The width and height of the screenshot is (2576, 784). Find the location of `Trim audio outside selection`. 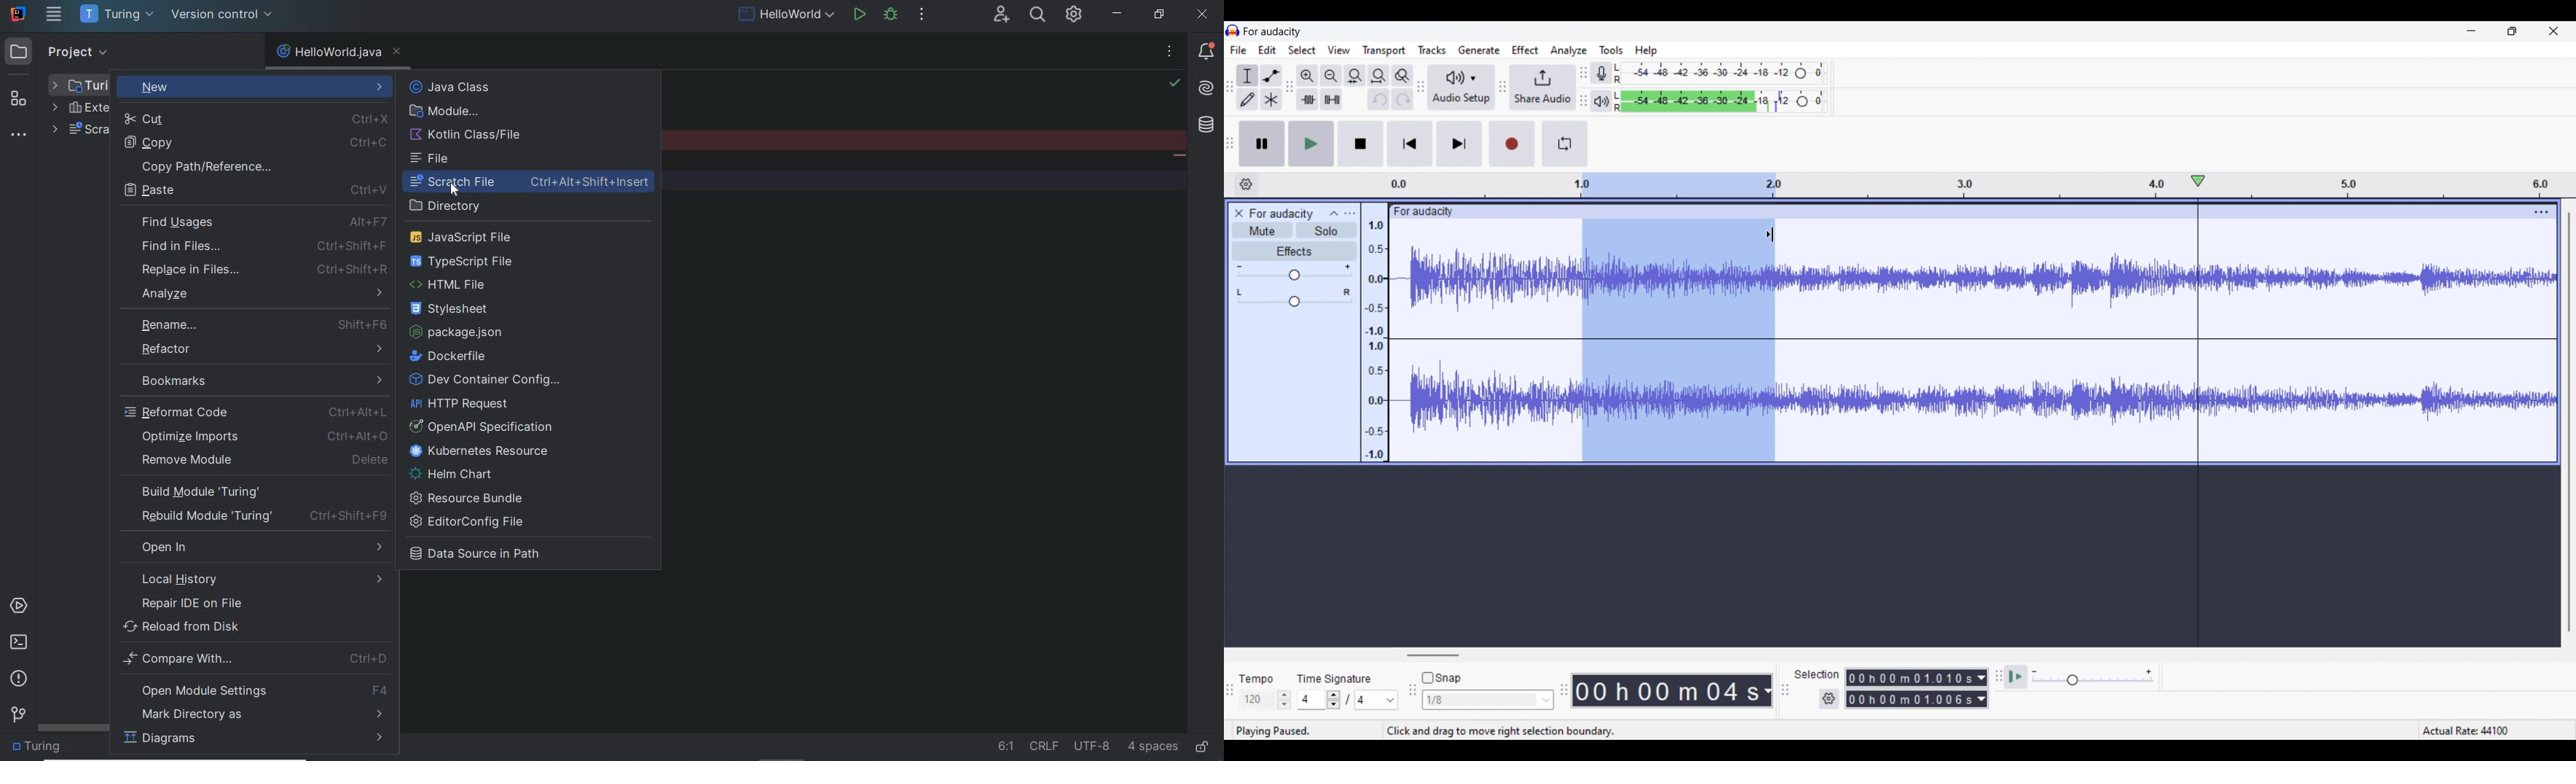

Trim audio outside selection is located at coordinates (1308, 99).